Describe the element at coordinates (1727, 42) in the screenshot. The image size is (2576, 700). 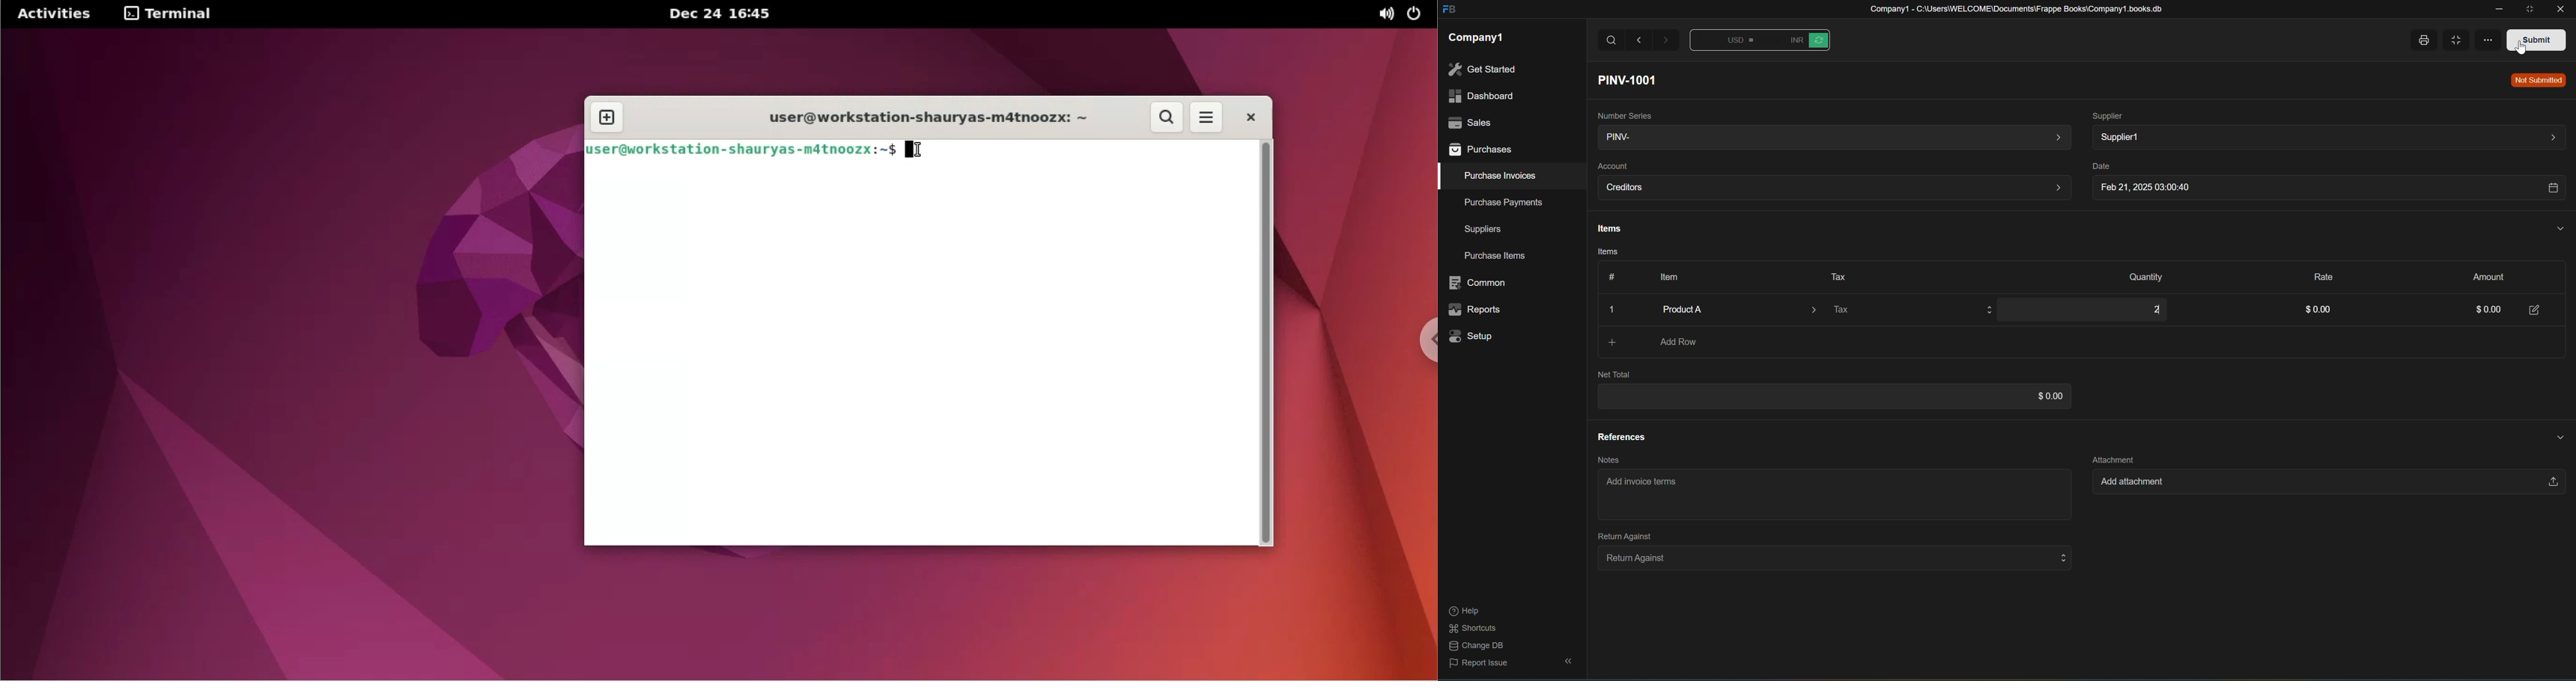
I see `Button` at that location.